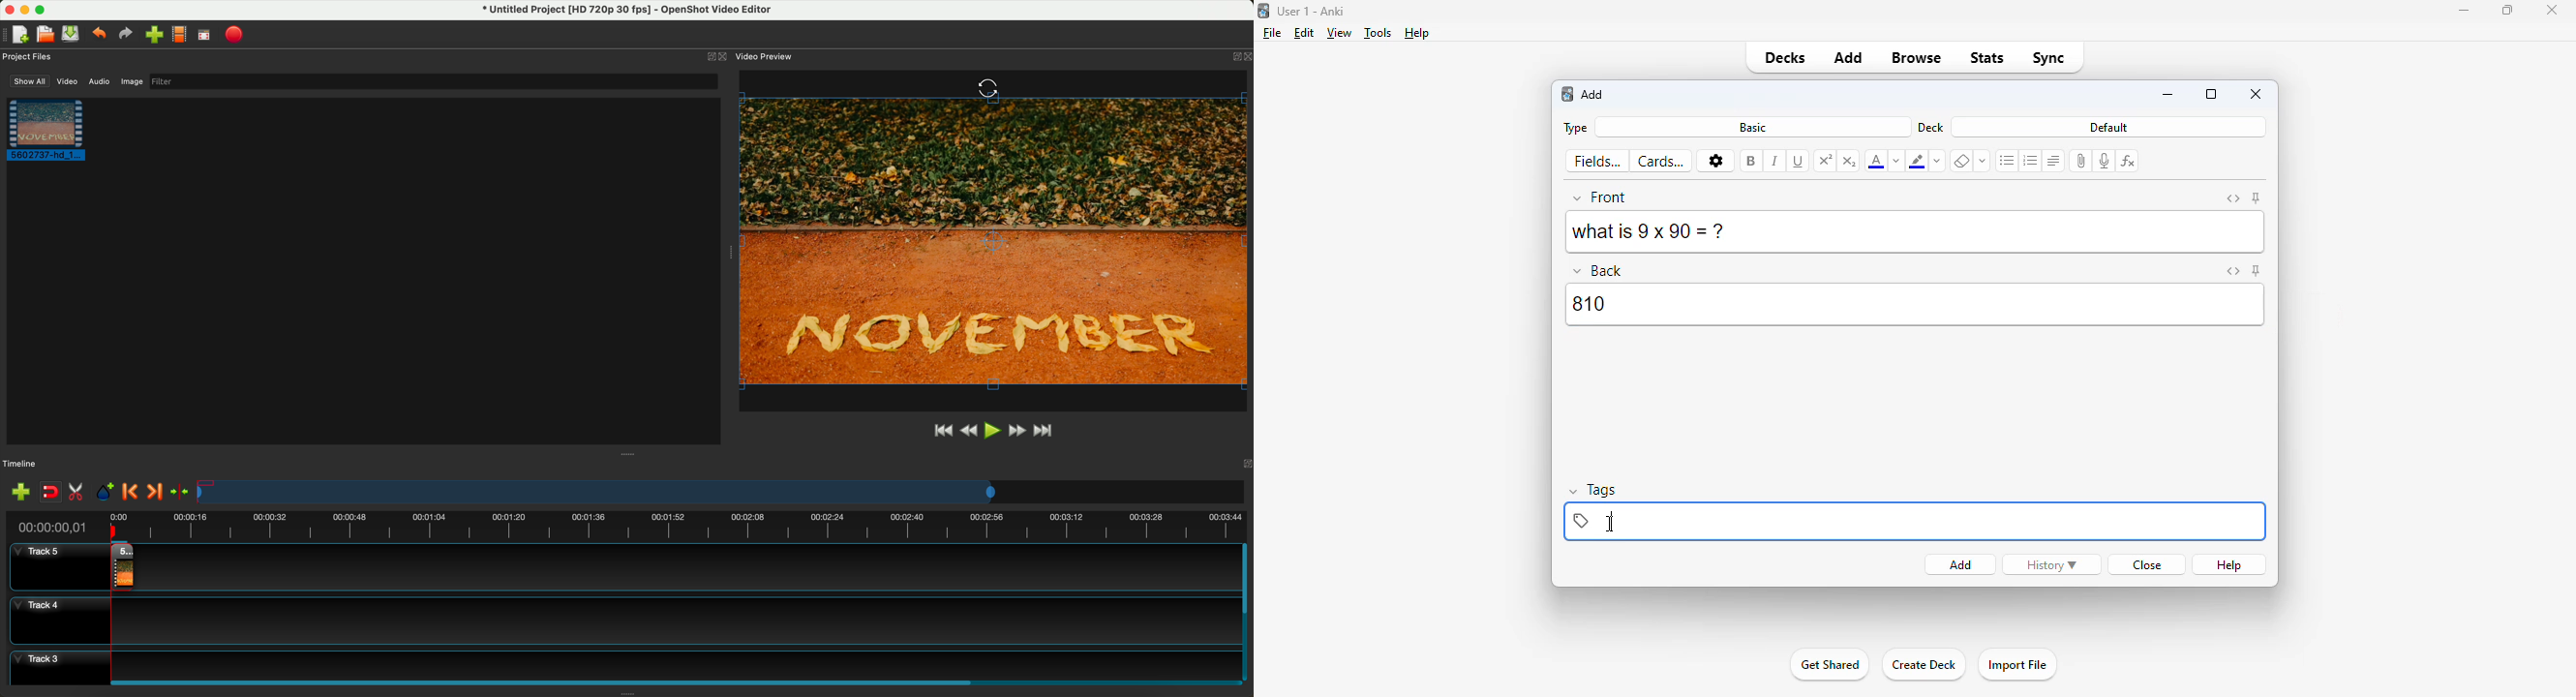 The height and width of the screenshot is (700, 2576). What do you see at coordinates (1983, 162) in the screenshot?
I see `select formatting to remove` at bounding box center [1983, 162].